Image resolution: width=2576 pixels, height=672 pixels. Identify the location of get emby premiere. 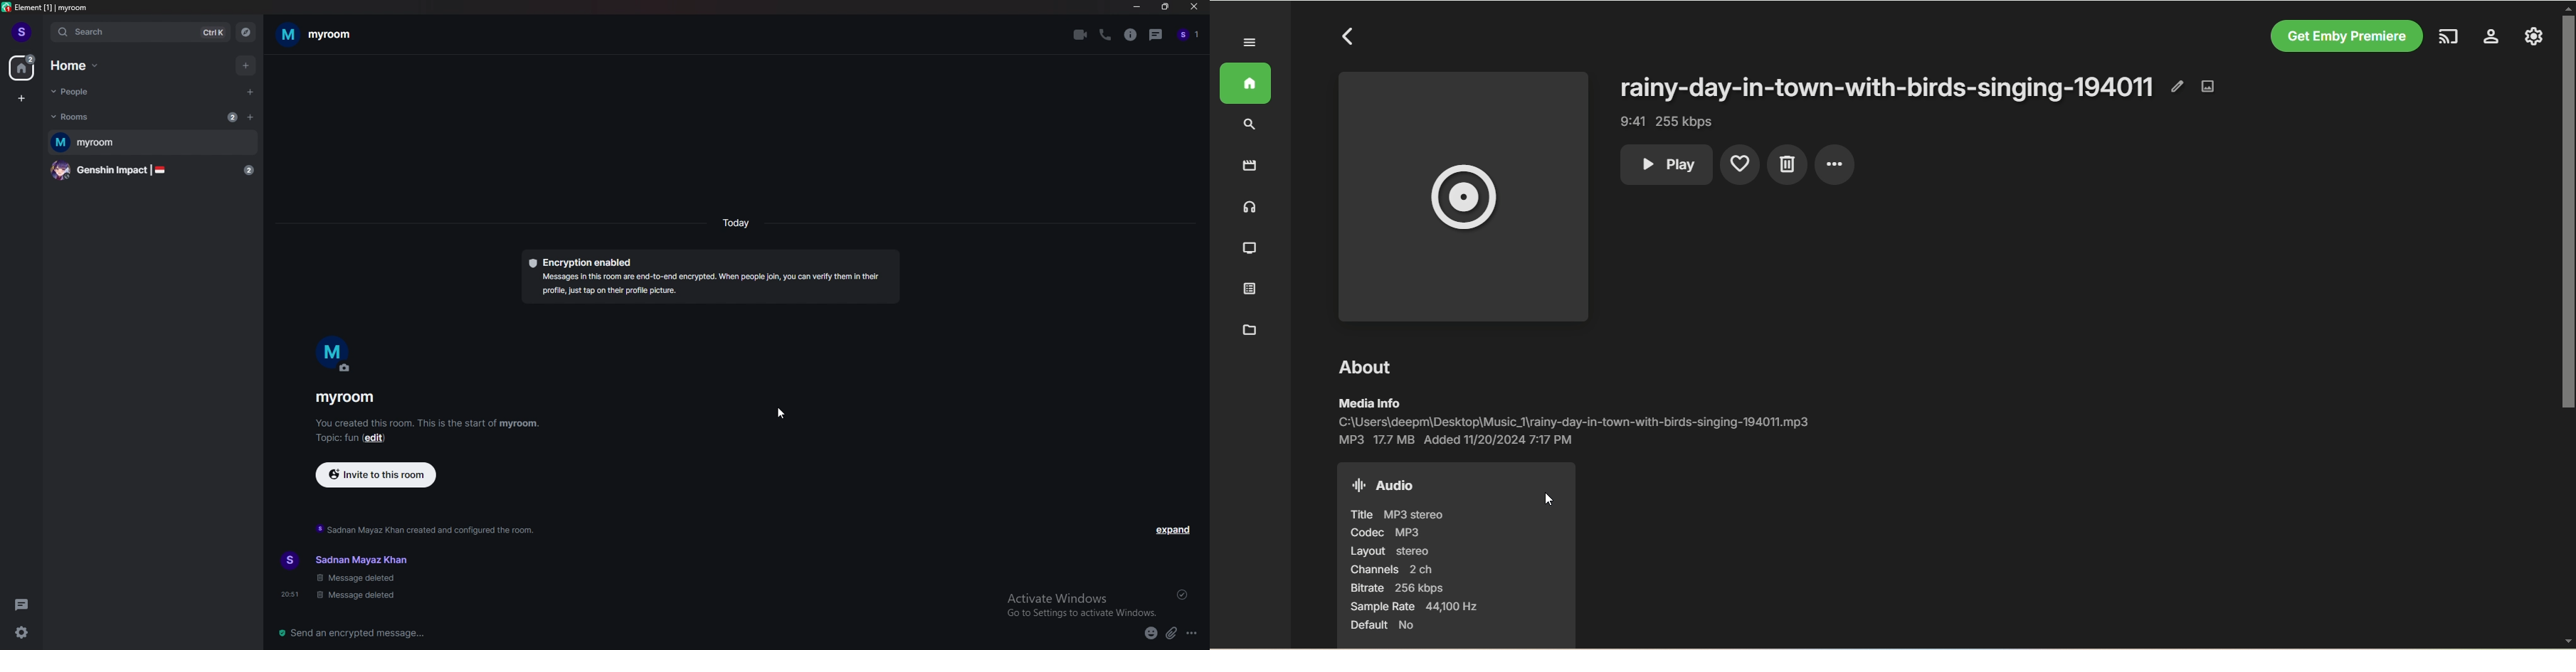
(2347, 37).